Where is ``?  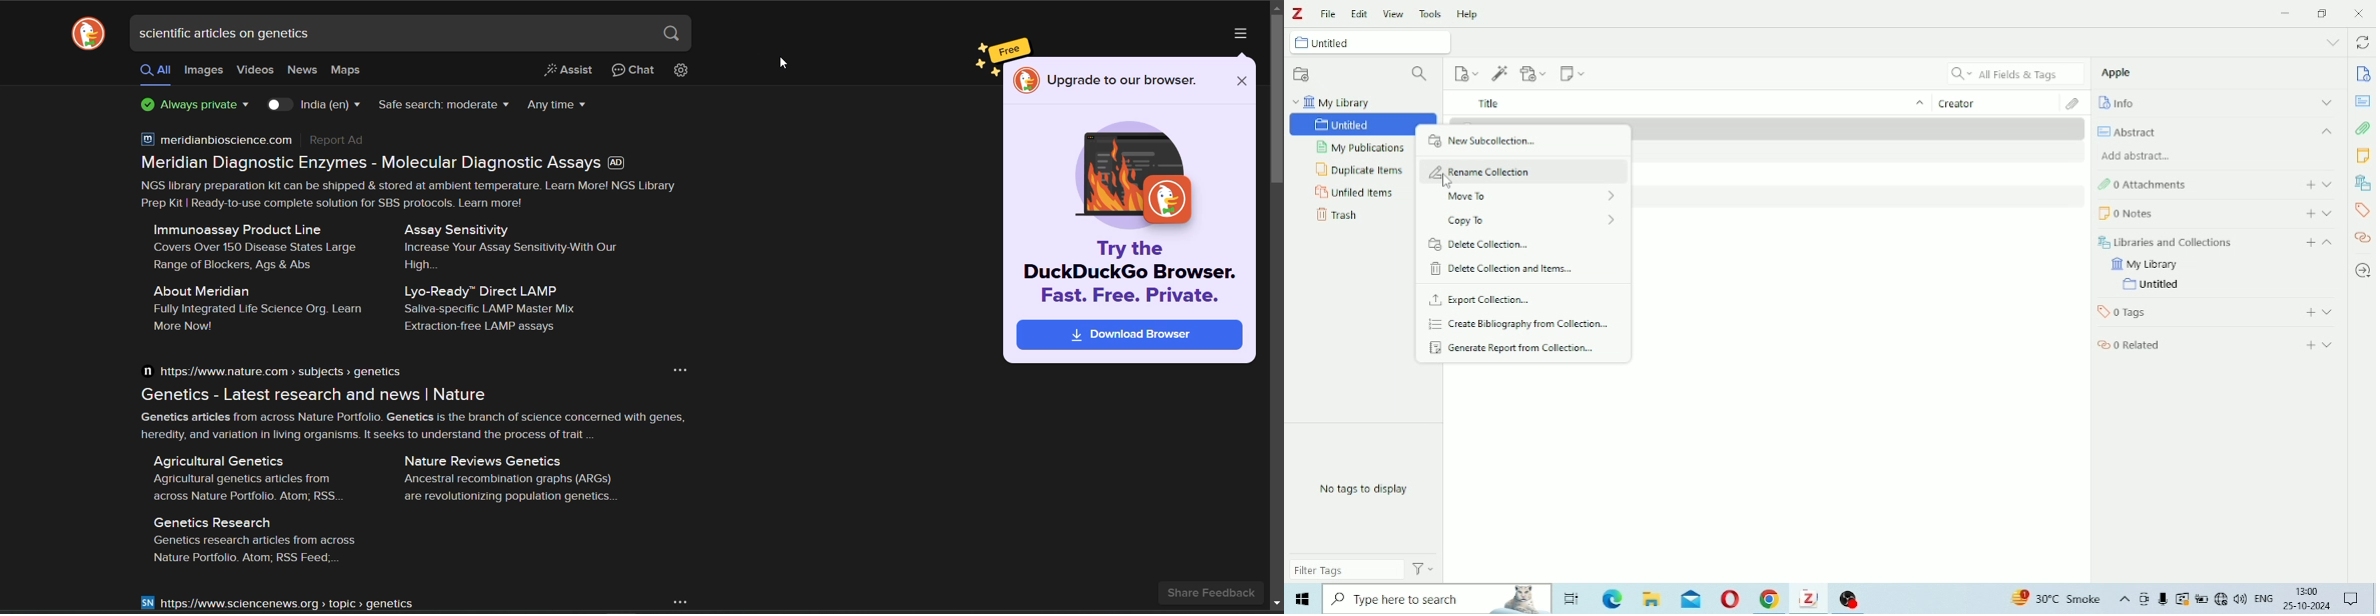  is located at coordinates (1809, 601).